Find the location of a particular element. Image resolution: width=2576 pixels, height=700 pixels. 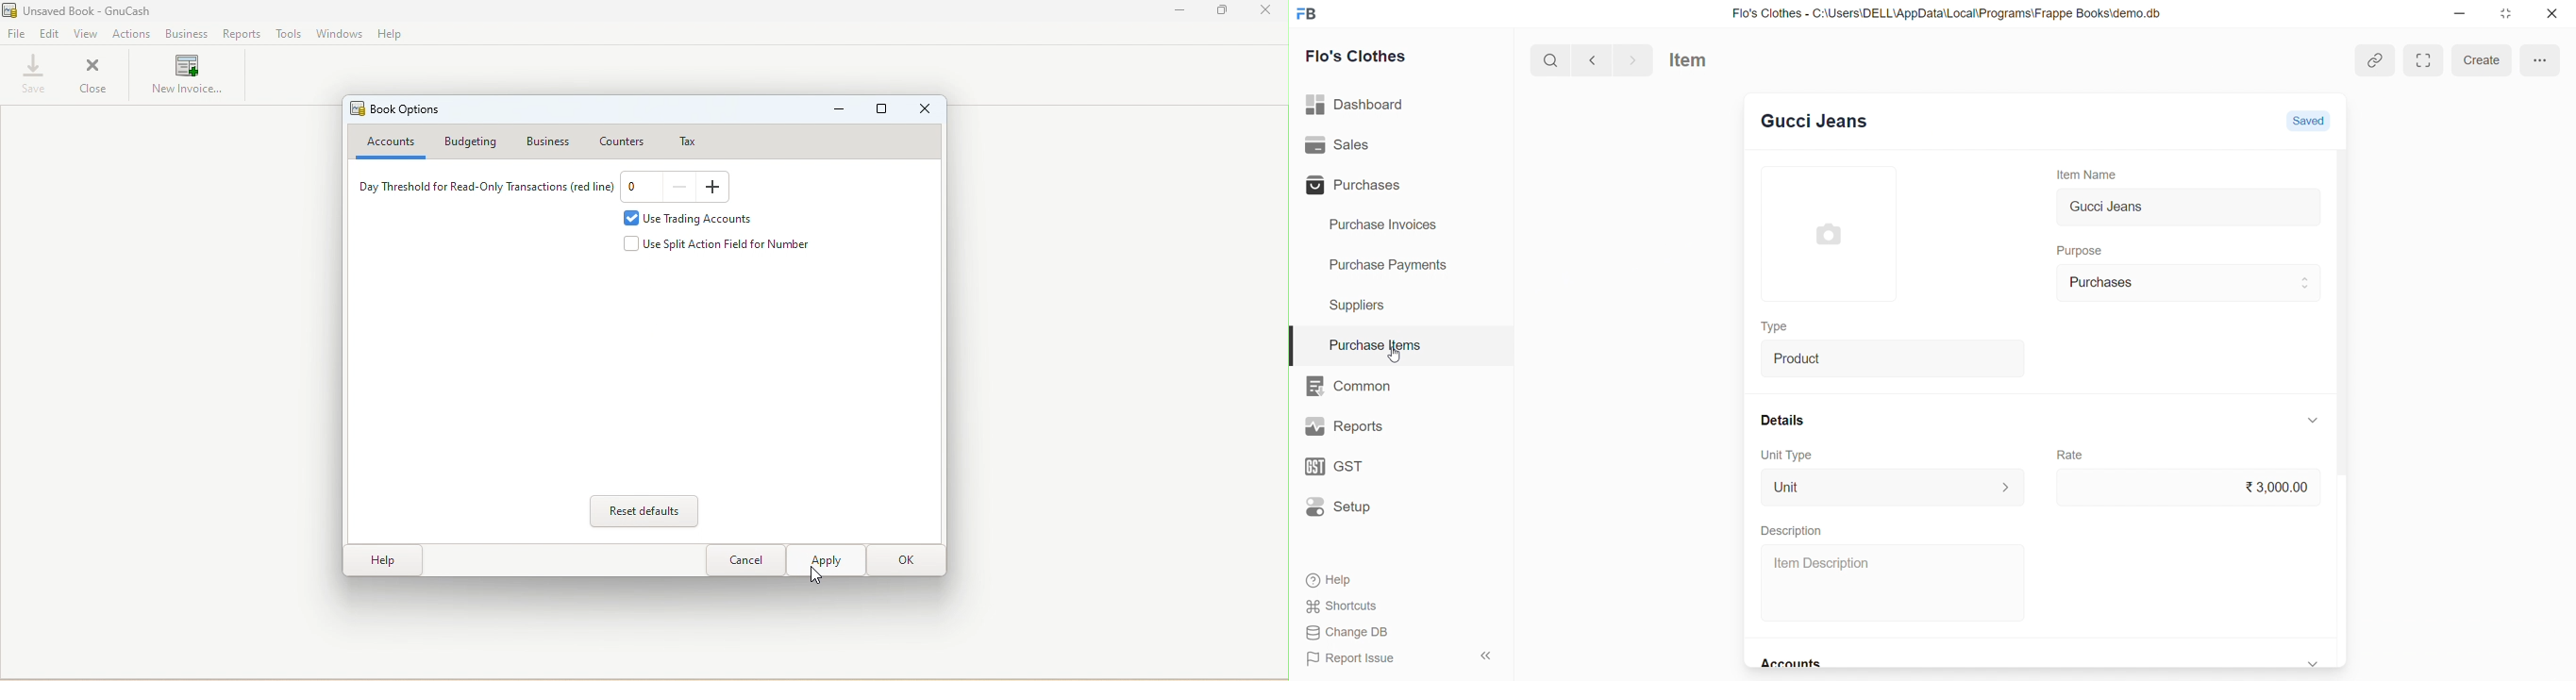

Purchase Items is located at coordinates (1402, 341).